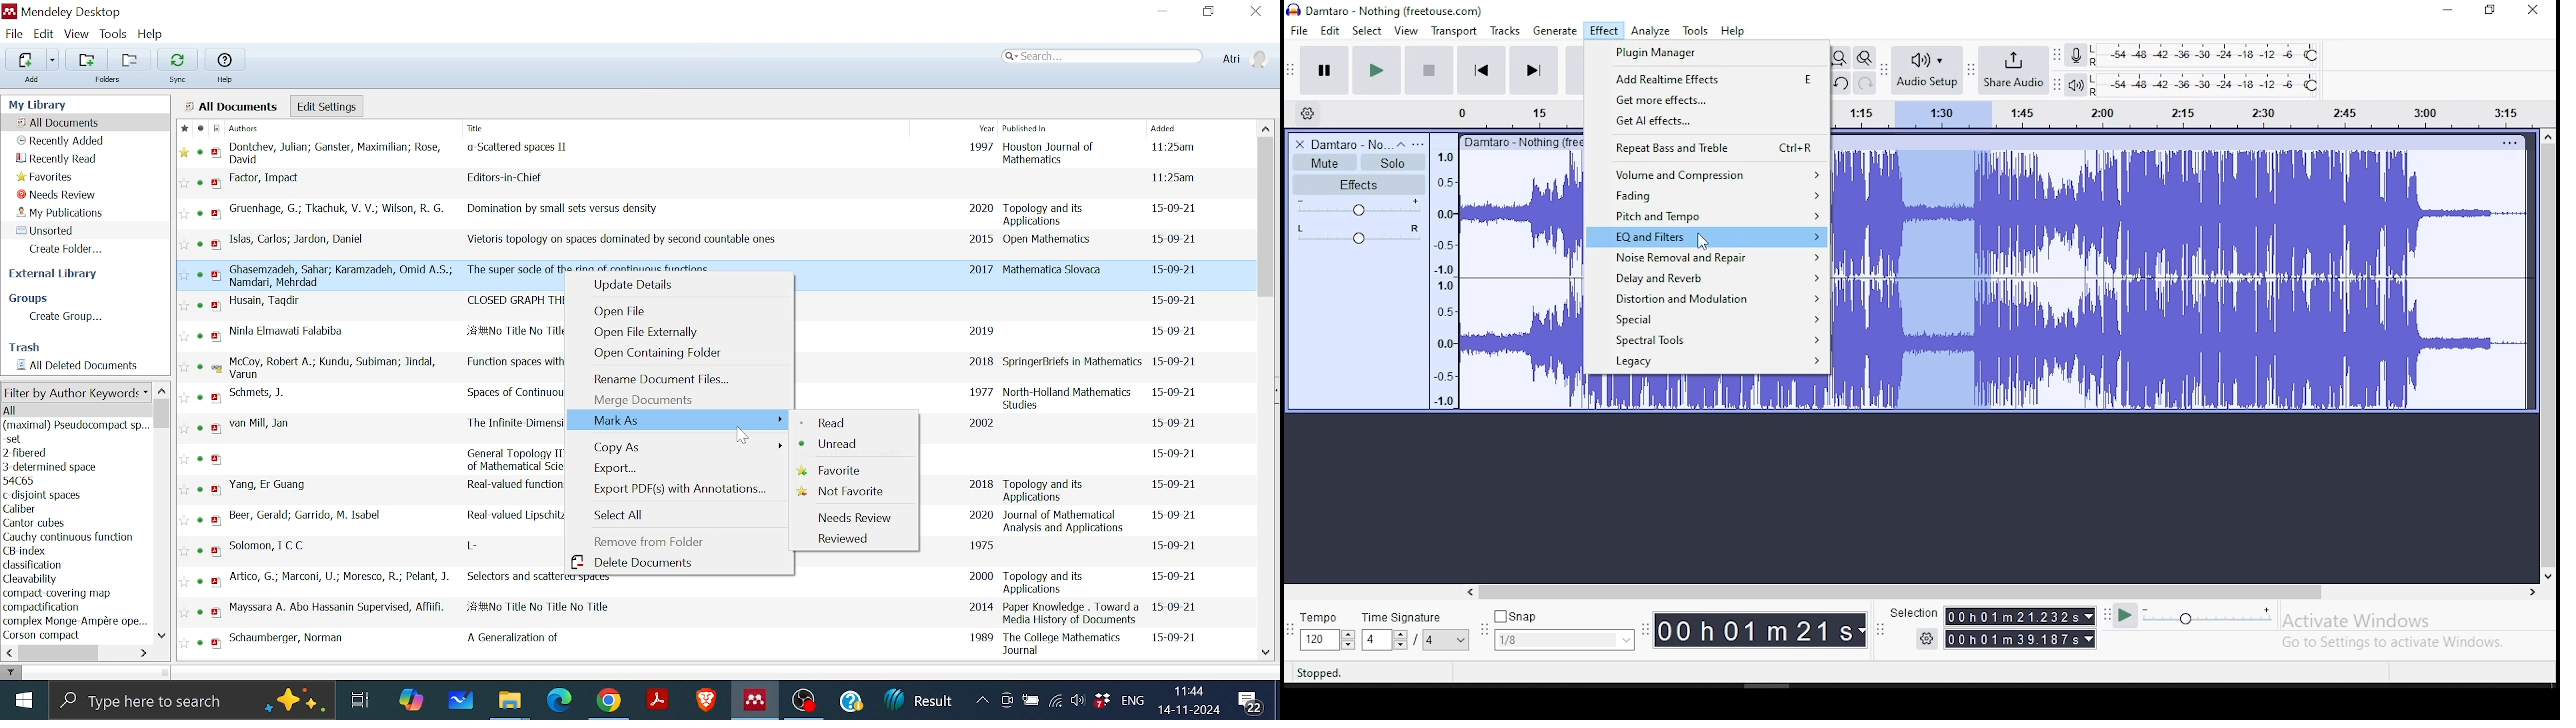 The image size is (2576, 728). What do you see at coordinates (1733, 32) in the screenshot?
I see `help` at bounding box center [1733, 32].